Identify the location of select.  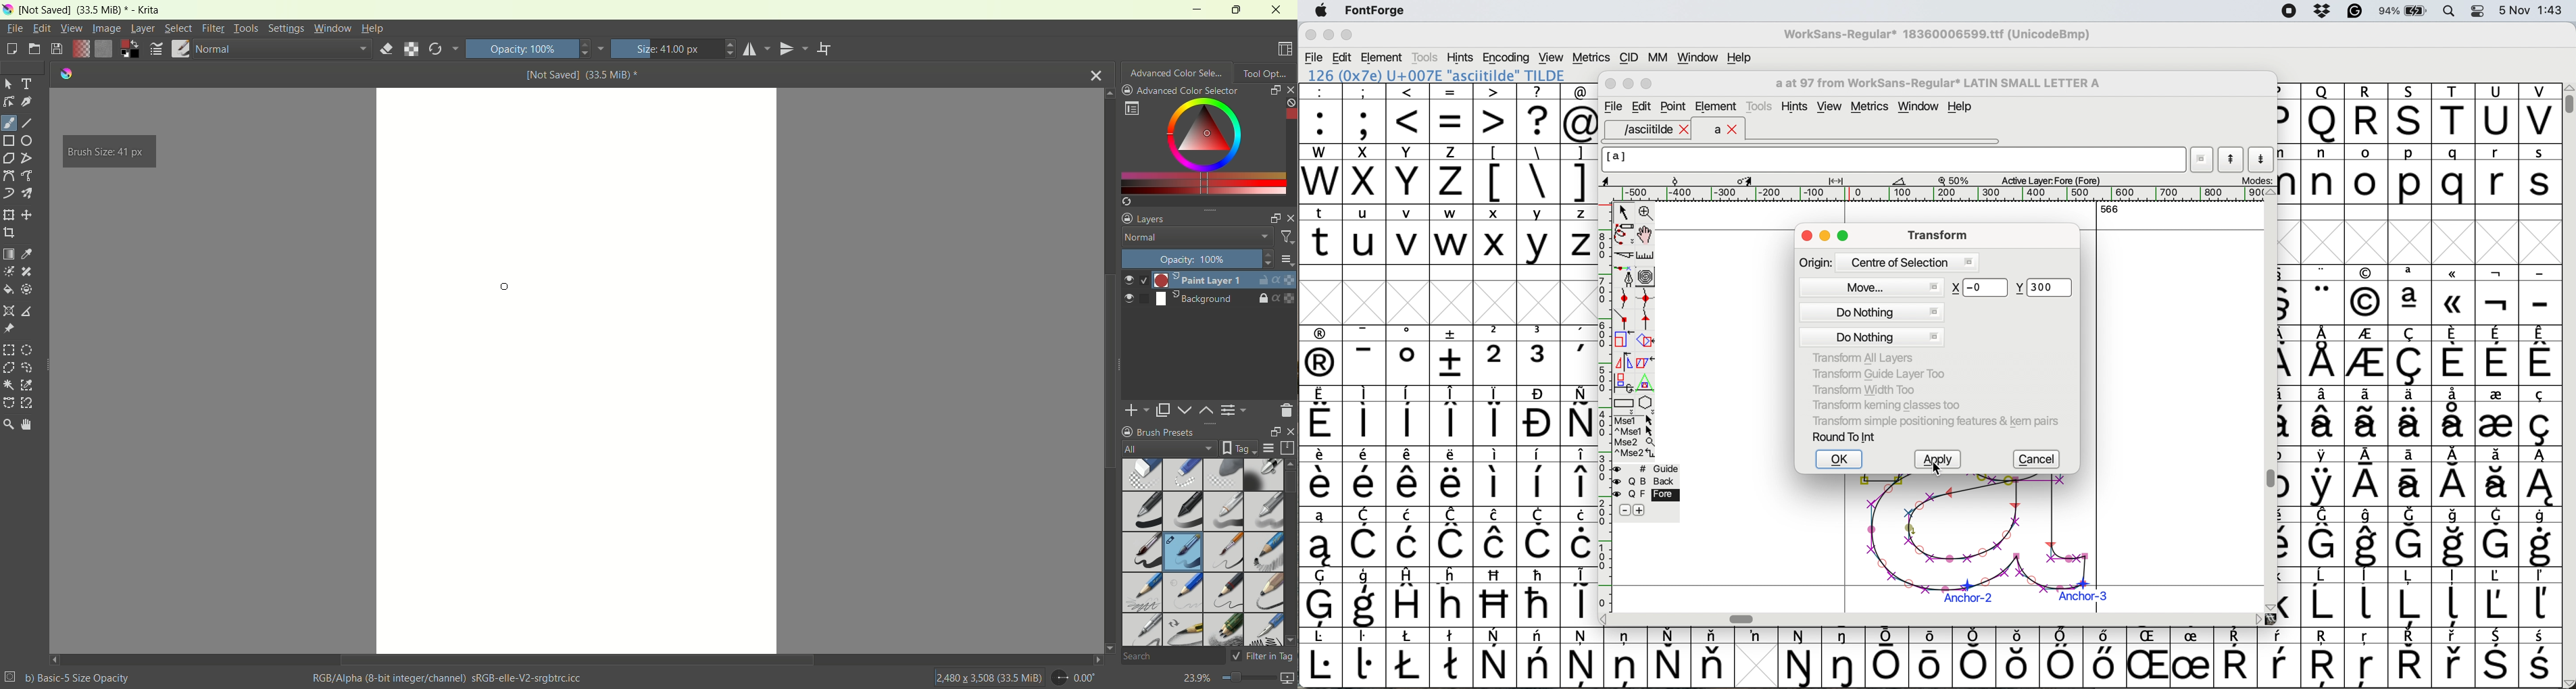
(176, 28).